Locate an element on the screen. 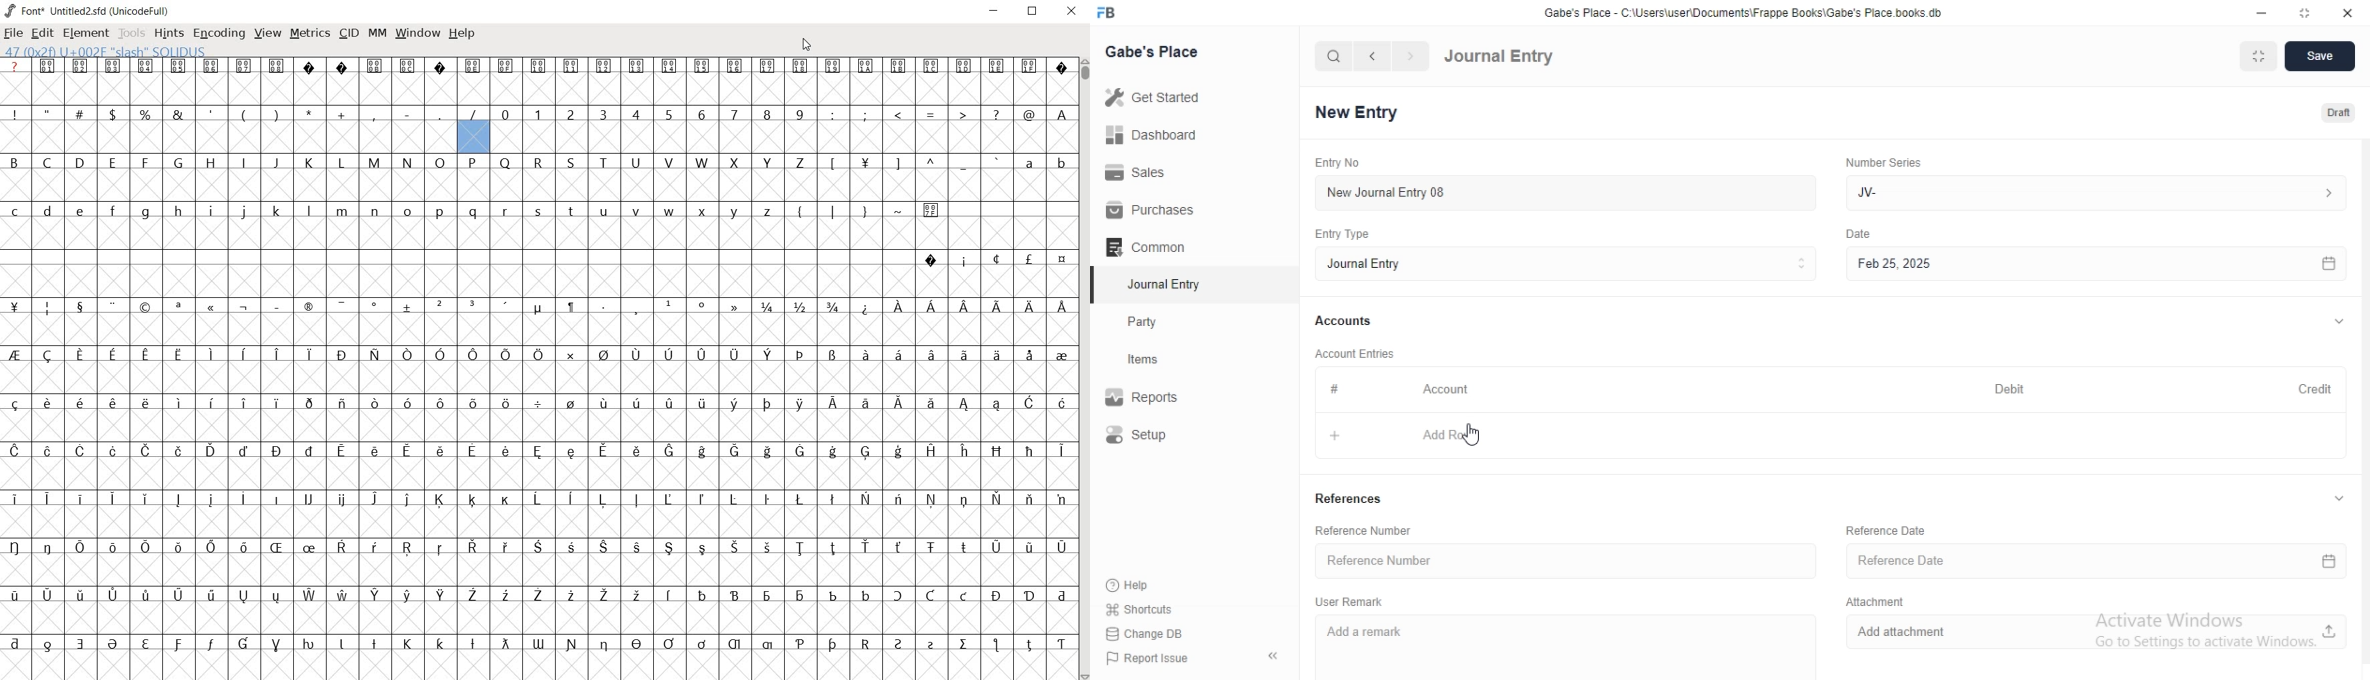 The width and height of the screenshot is (2380, 700). collapse sidebar is located at coordinates (1273, 657).